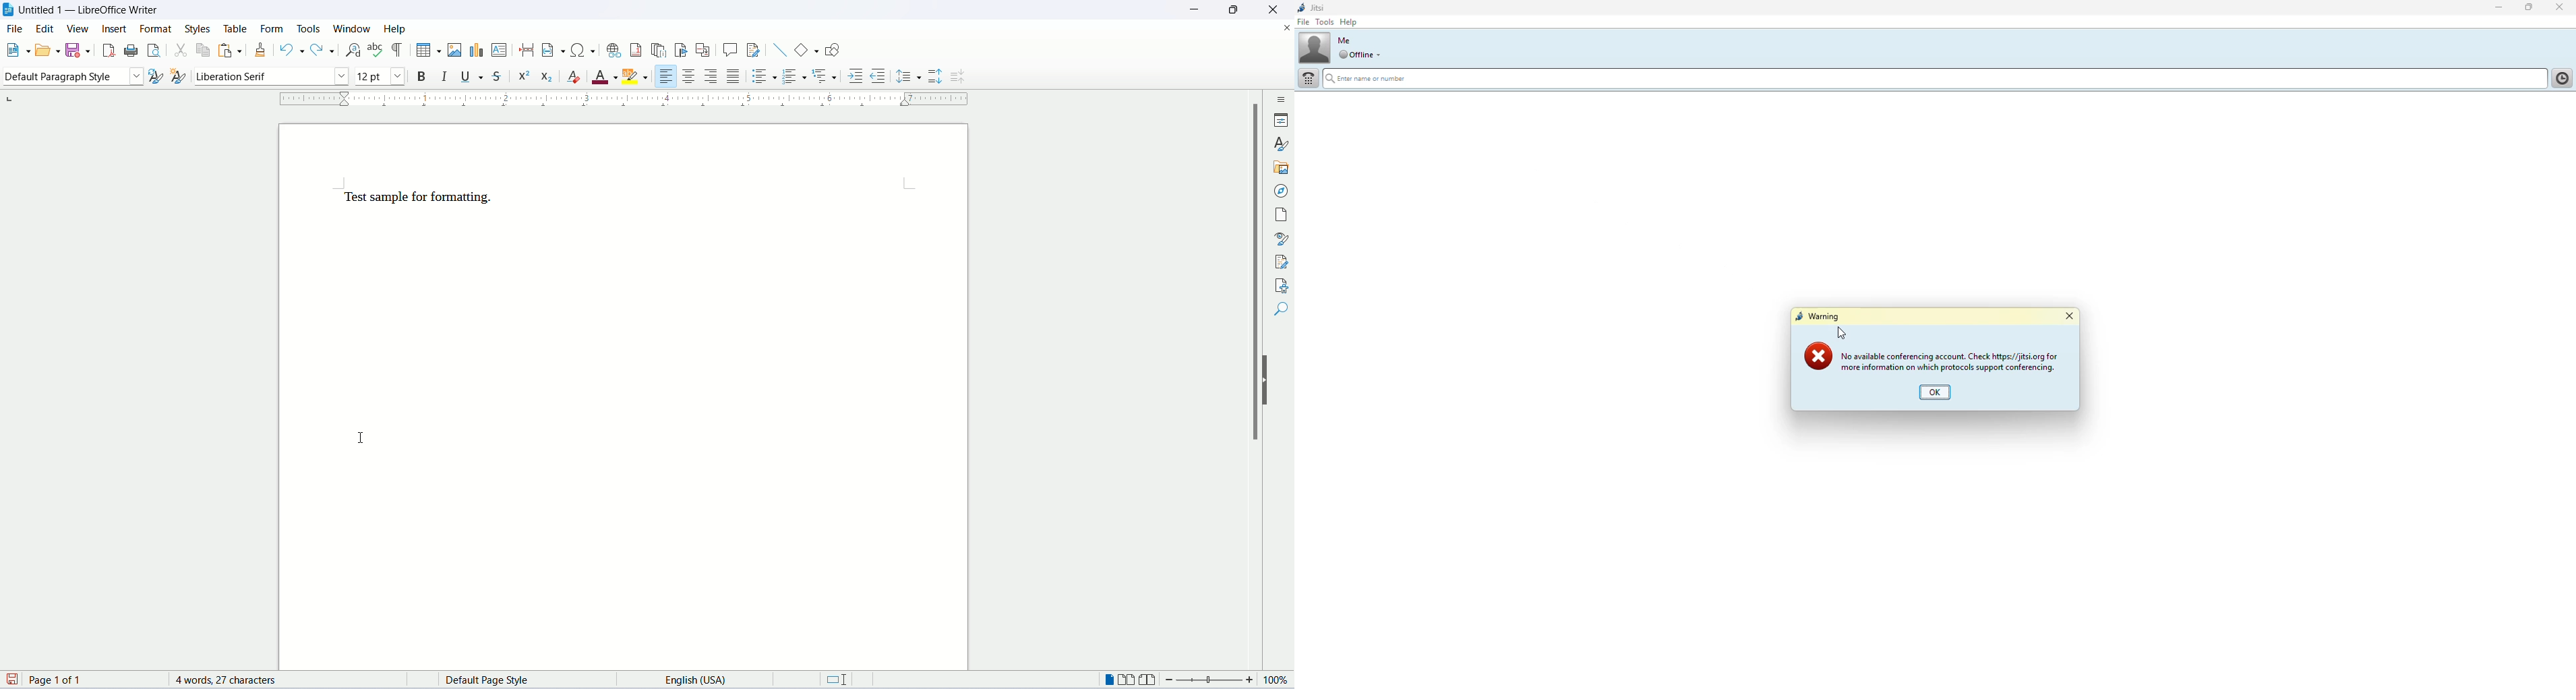 This screenshot has height=700, width=2576. What do you see at coordinates (547, 75) in the screenshot?
I see `subscript` at bounding box center [547, 75].